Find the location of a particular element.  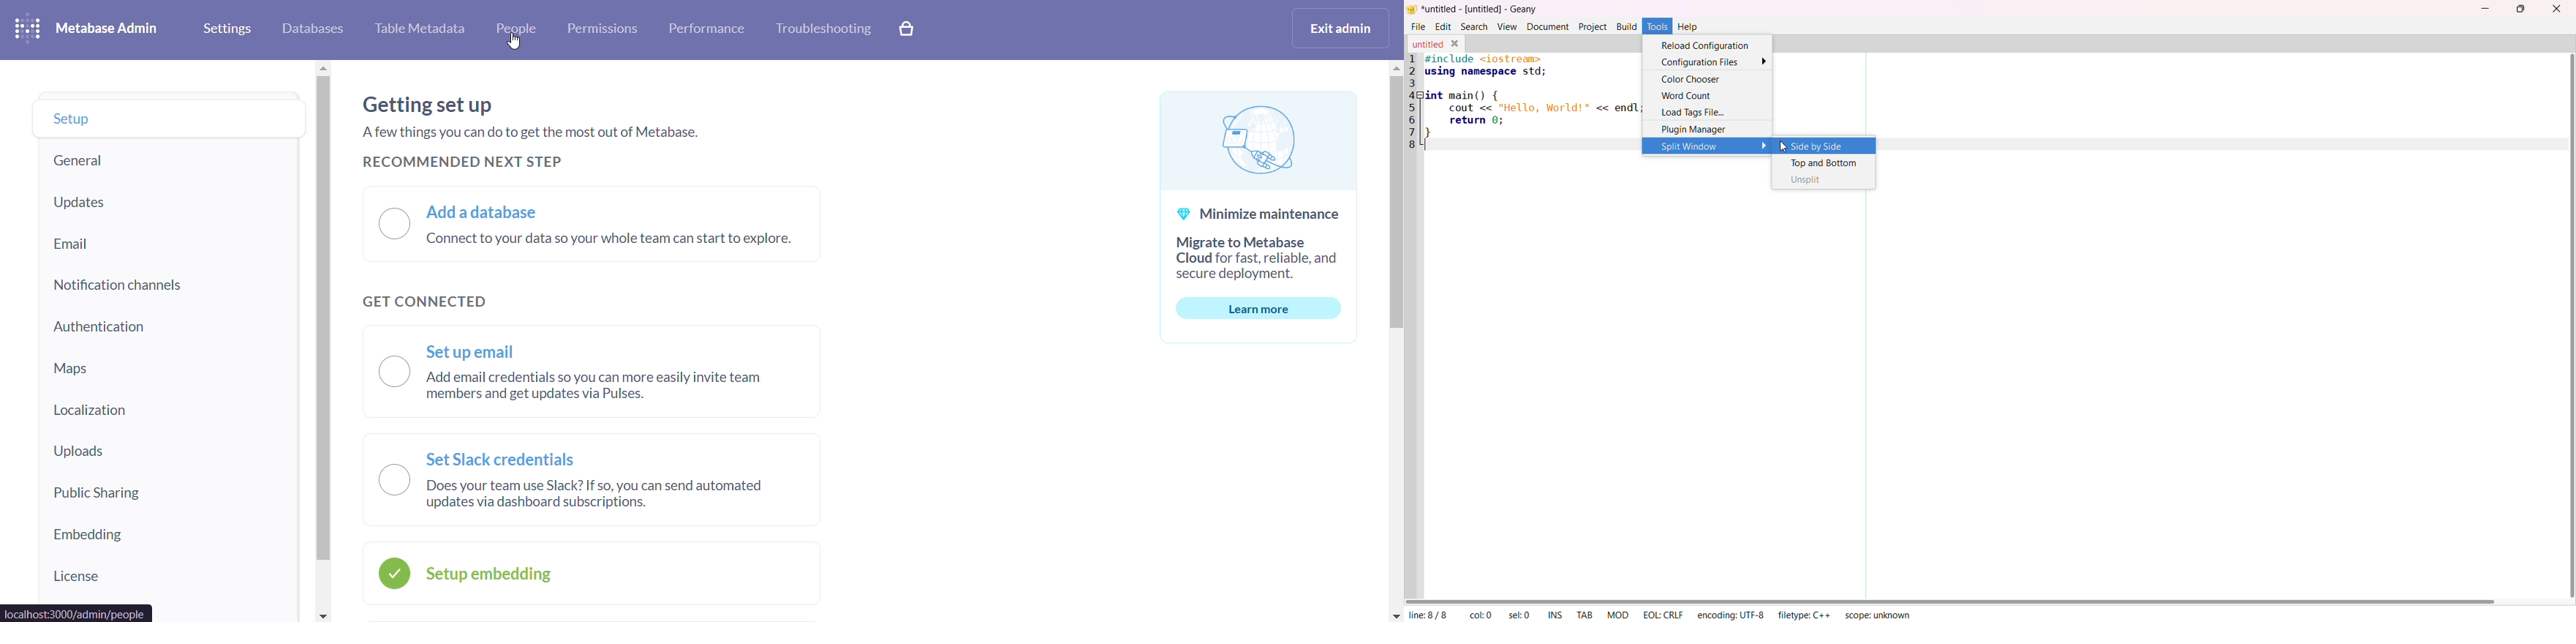

settings is located at coordinates (225, 28).